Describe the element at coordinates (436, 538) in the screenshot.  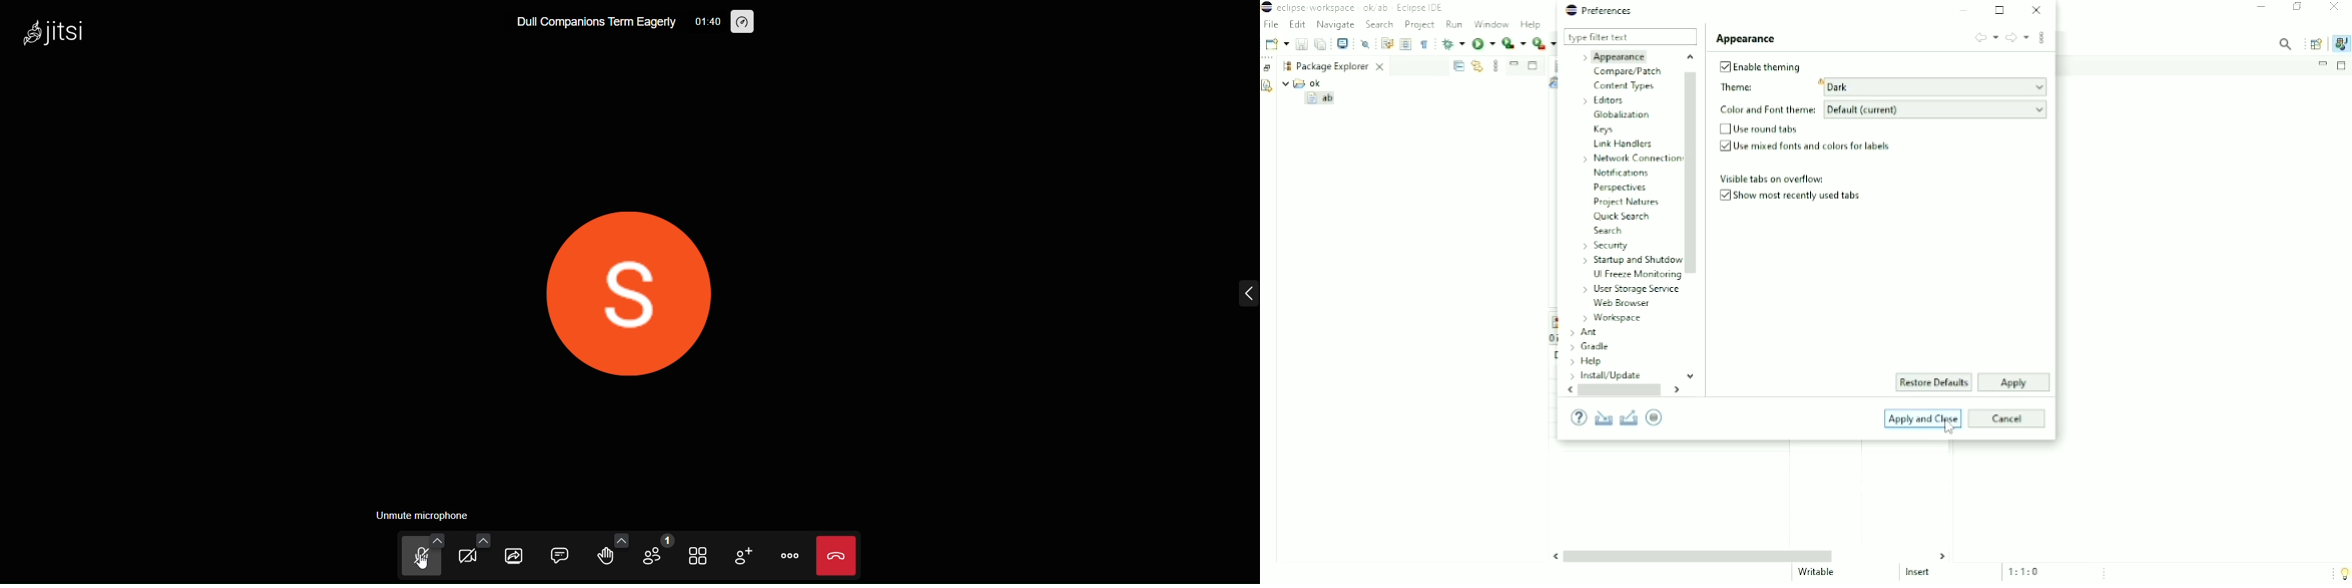
I see `audio setting` at that location.